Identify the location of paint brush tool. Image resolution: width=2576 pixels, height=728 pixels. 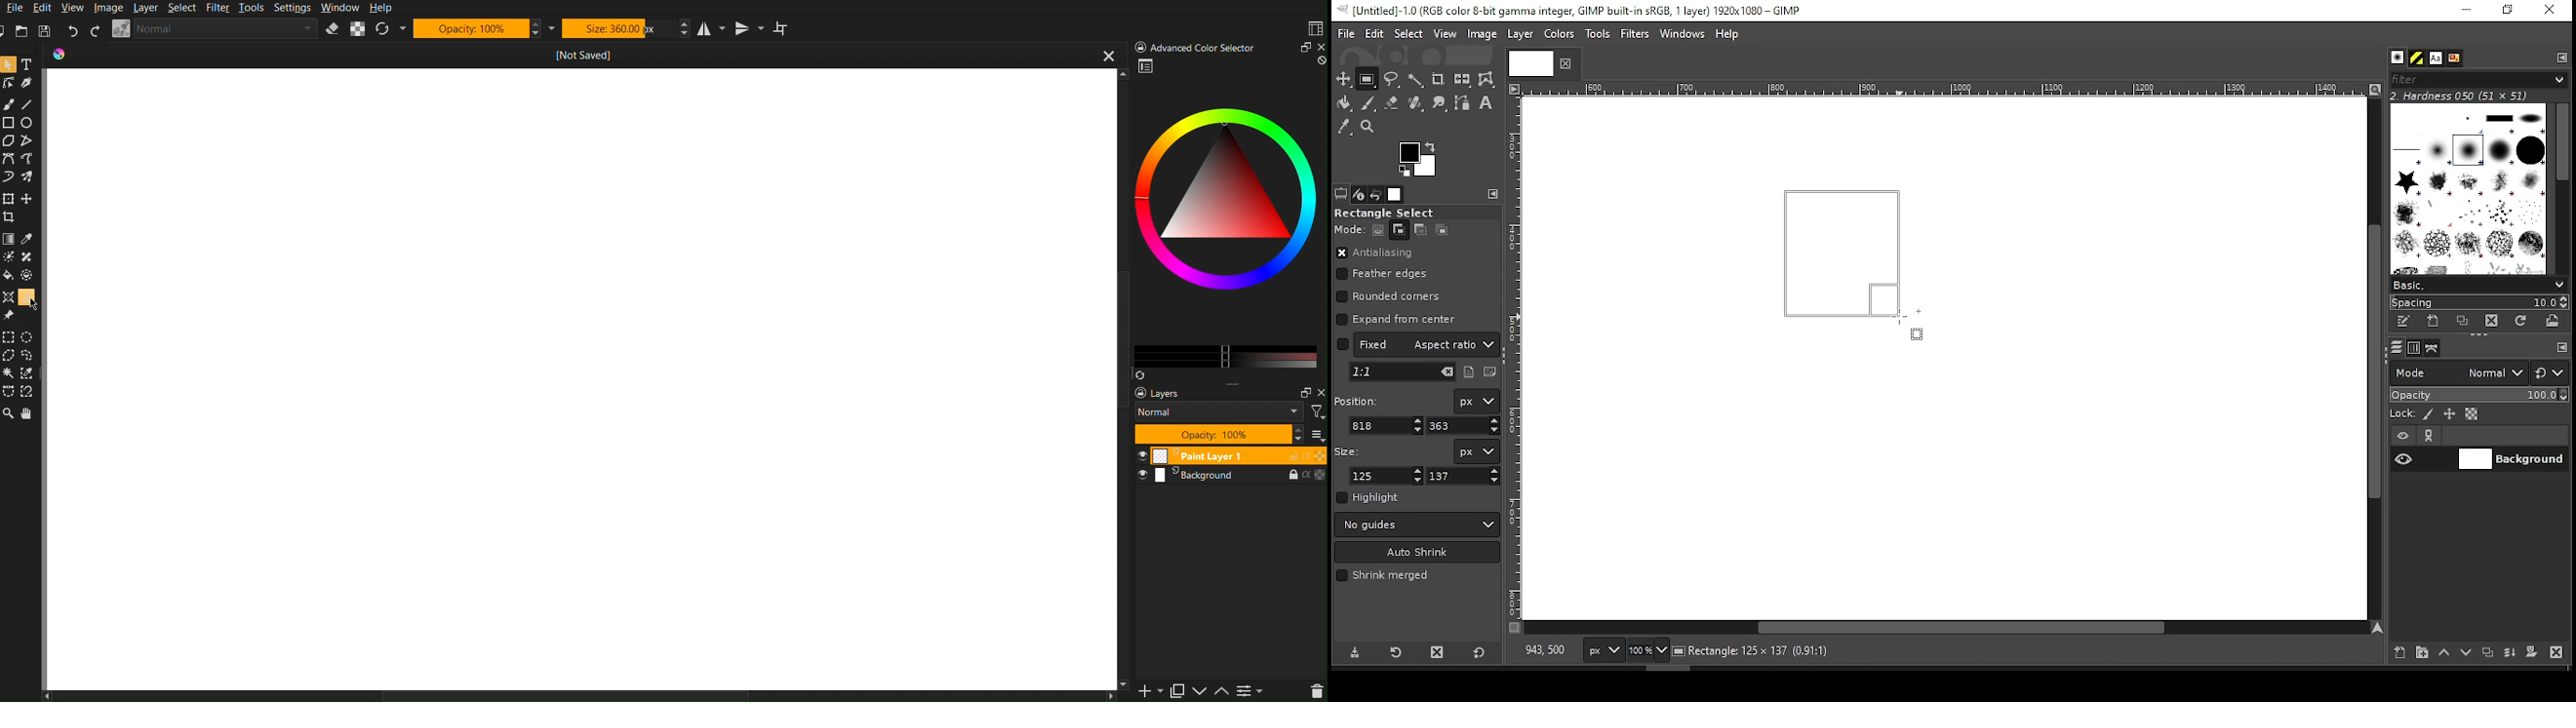
(1368, 102).